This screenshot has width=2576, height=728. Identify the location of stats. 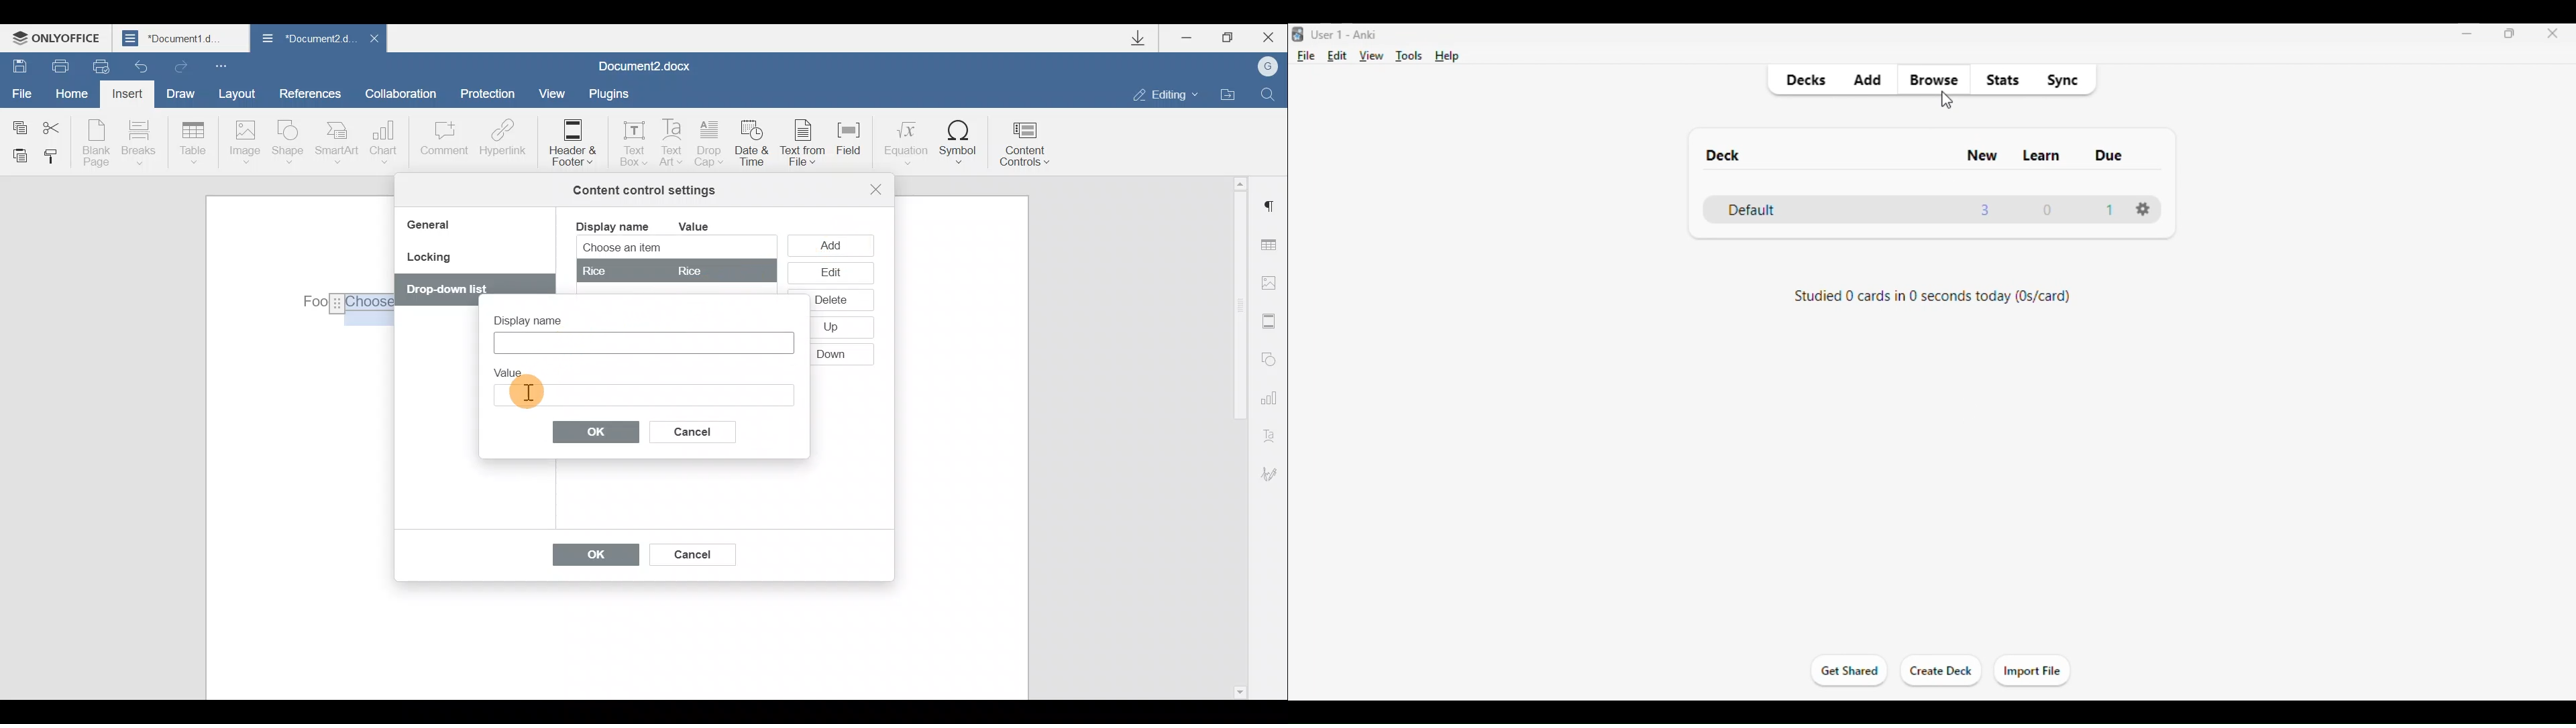
(2003, 80).